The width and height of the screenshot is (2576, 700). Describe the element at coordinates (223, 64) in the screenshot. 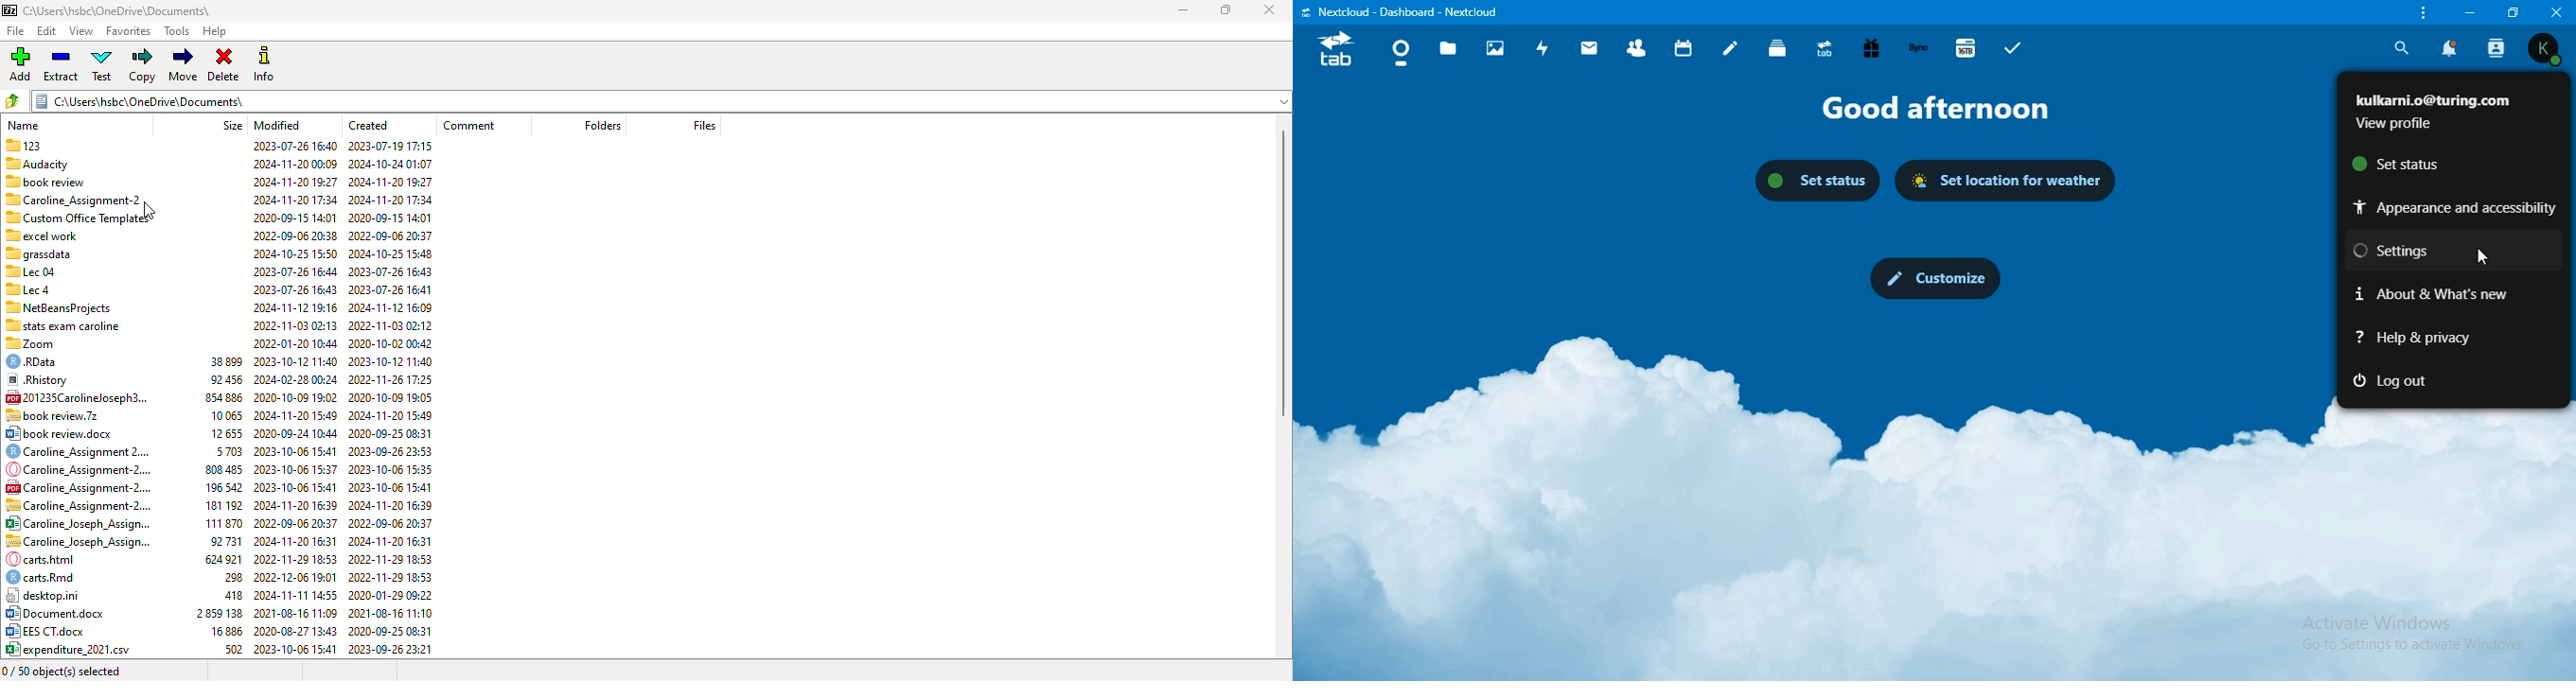

I see `delete` at that location.